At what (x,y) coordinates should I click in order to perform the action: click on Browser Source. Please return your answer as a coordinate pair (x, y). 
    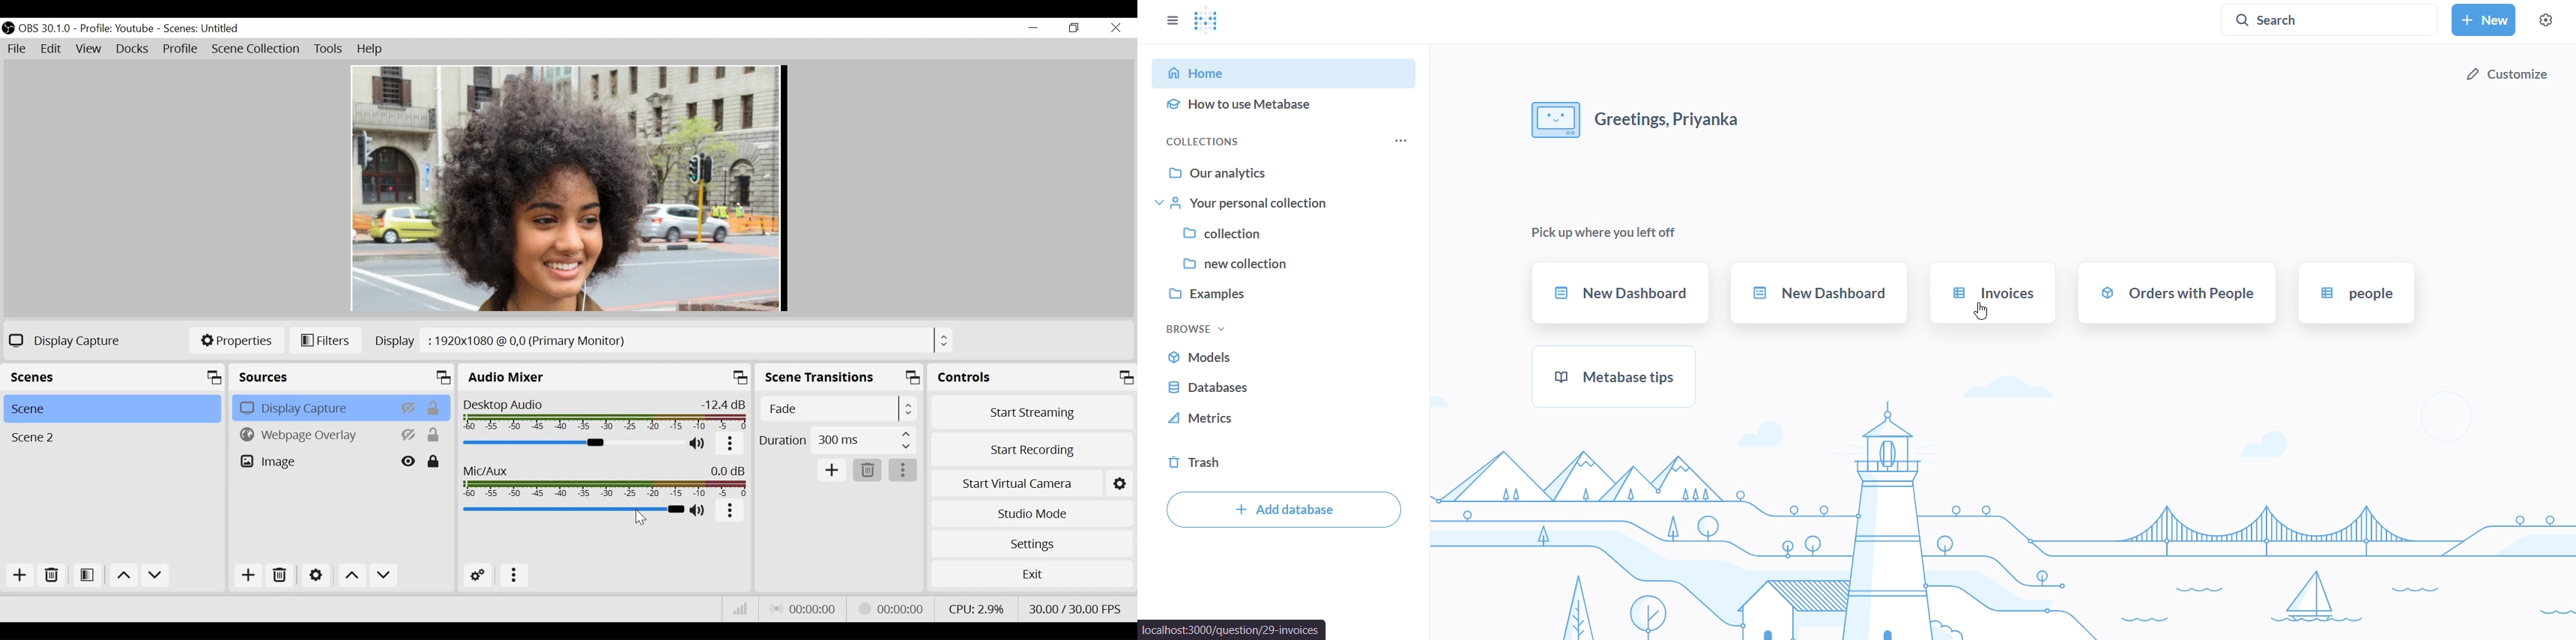
    Looking at the image, I should click on (313, 435).